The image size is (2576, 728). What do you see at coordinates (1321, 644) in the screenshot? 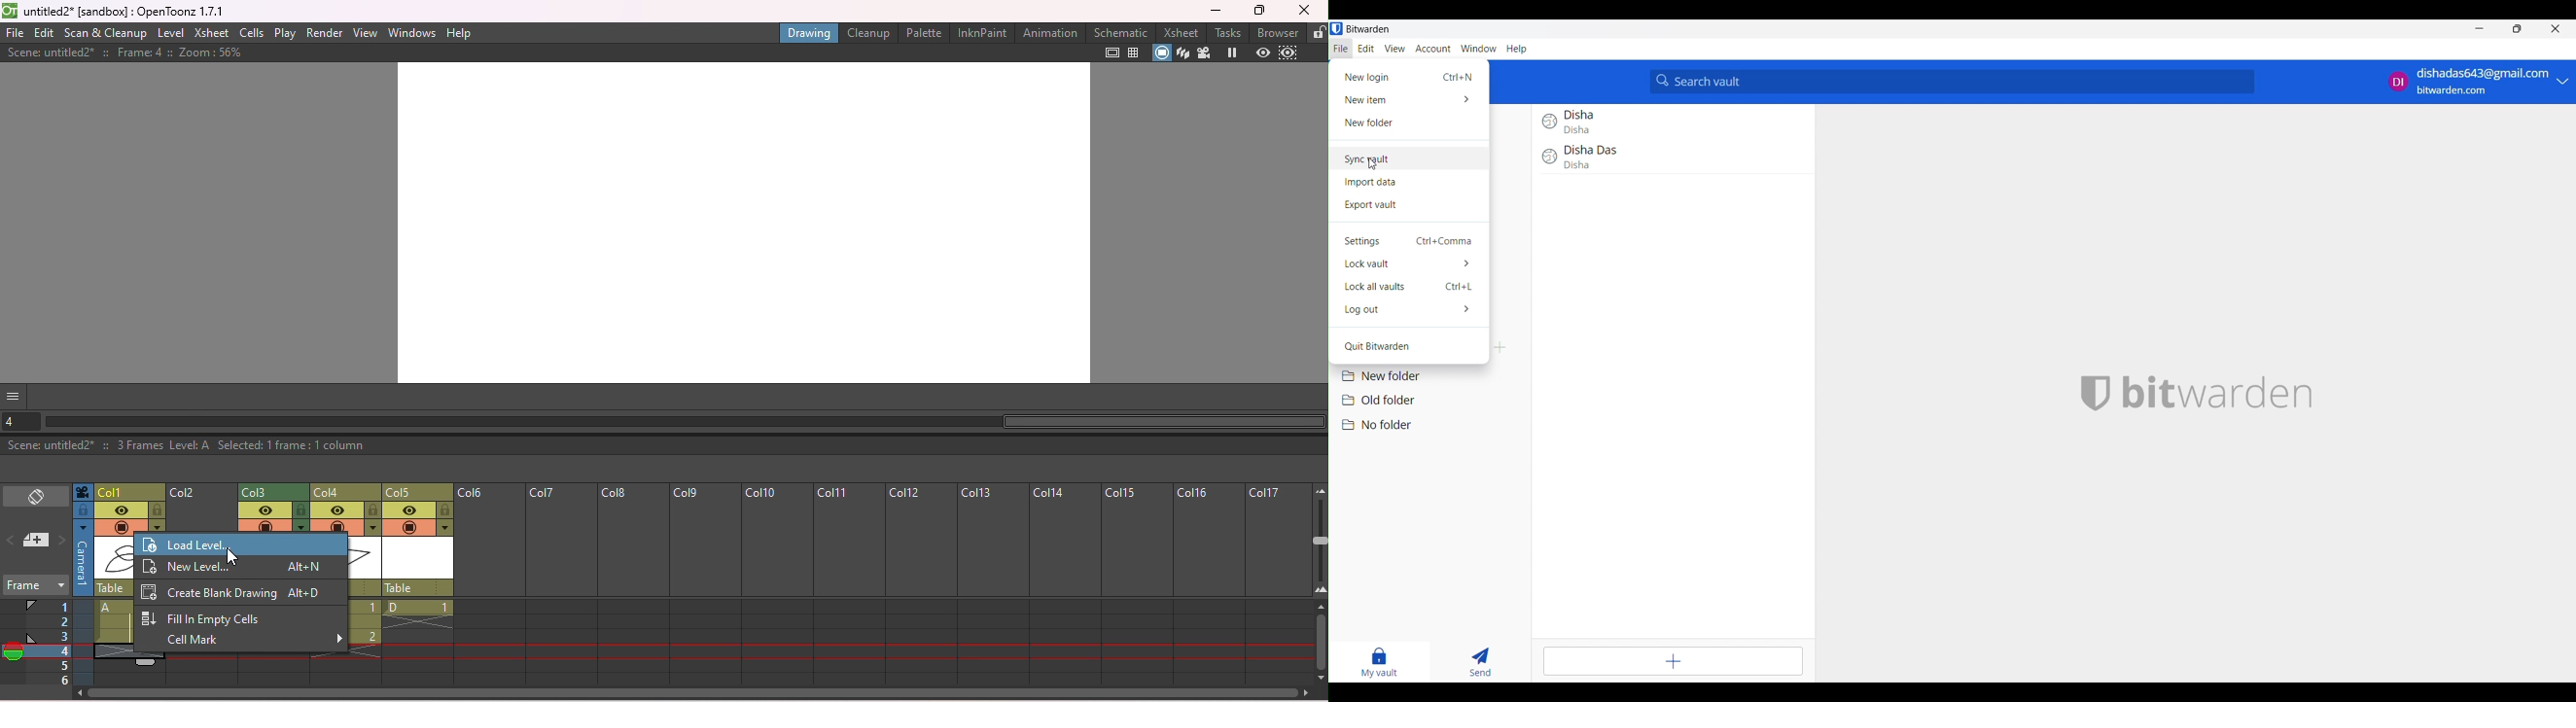
I see `Vertical scroll bar` at bounding box center [1321, 644].